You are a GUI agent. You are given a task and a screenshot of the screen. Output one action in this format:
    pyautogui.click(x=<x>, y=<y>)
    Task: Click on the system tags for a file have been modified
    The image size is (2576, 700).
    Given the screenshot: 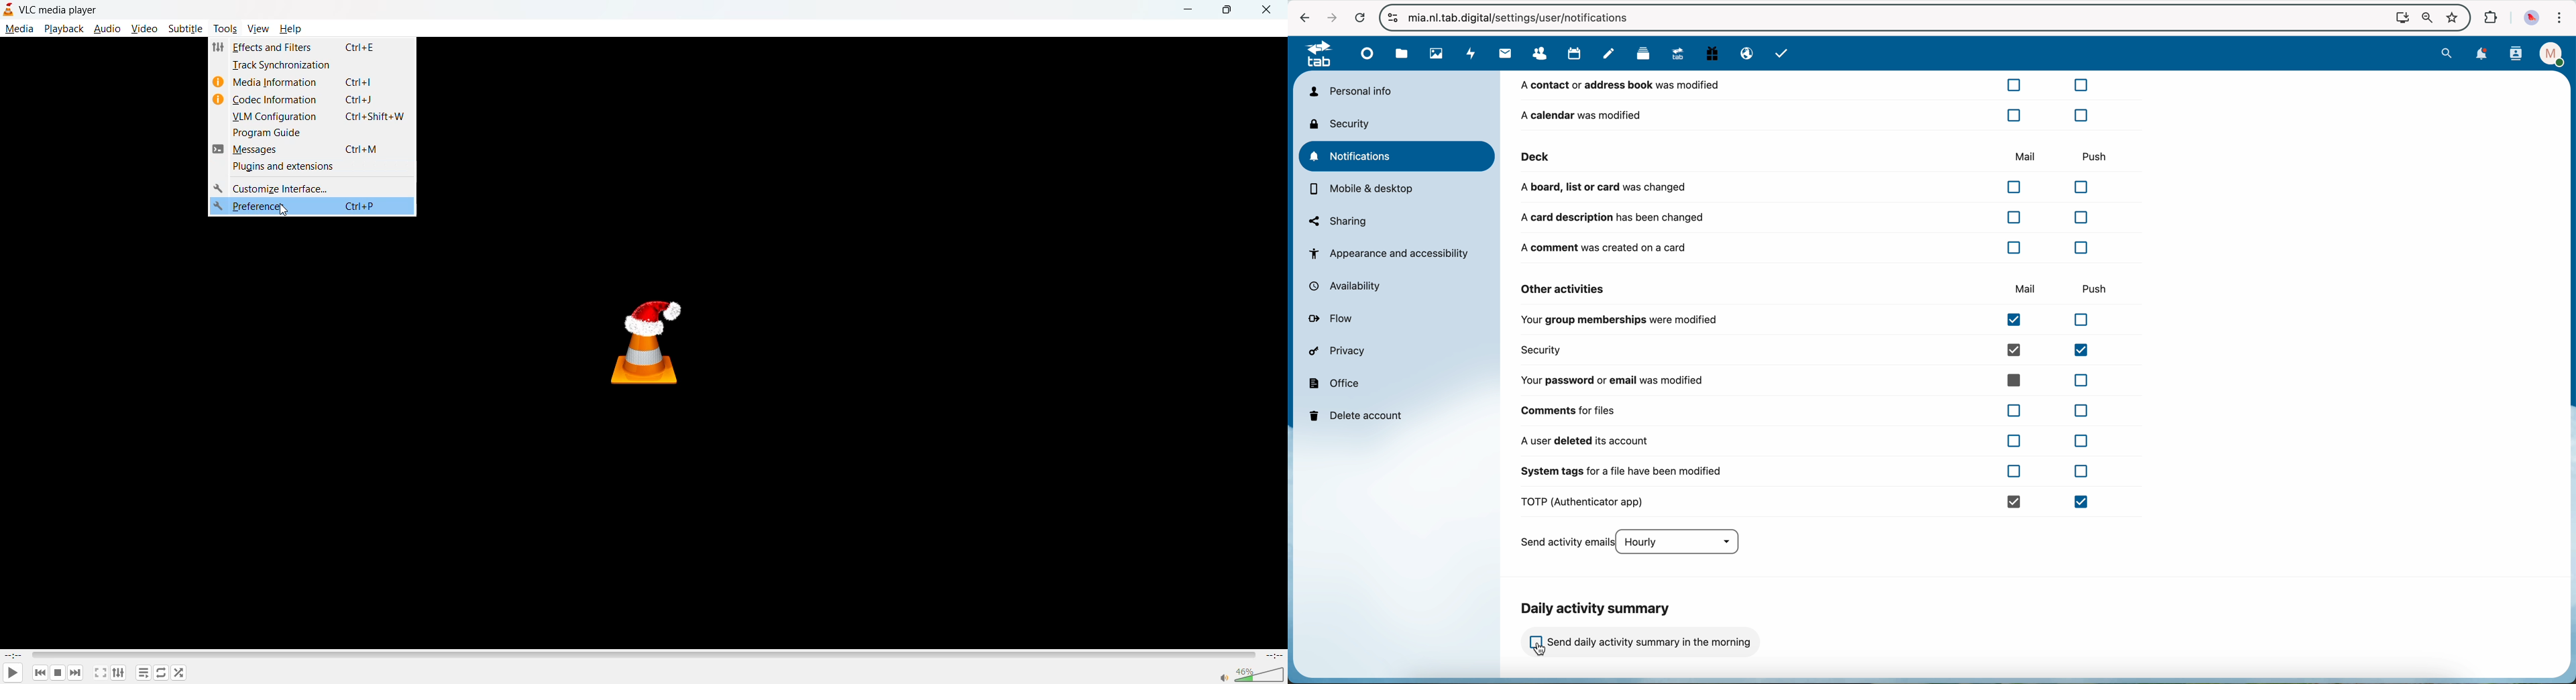 What is the action you would take?
    pyautogui.click(x=1805, y=475)
    